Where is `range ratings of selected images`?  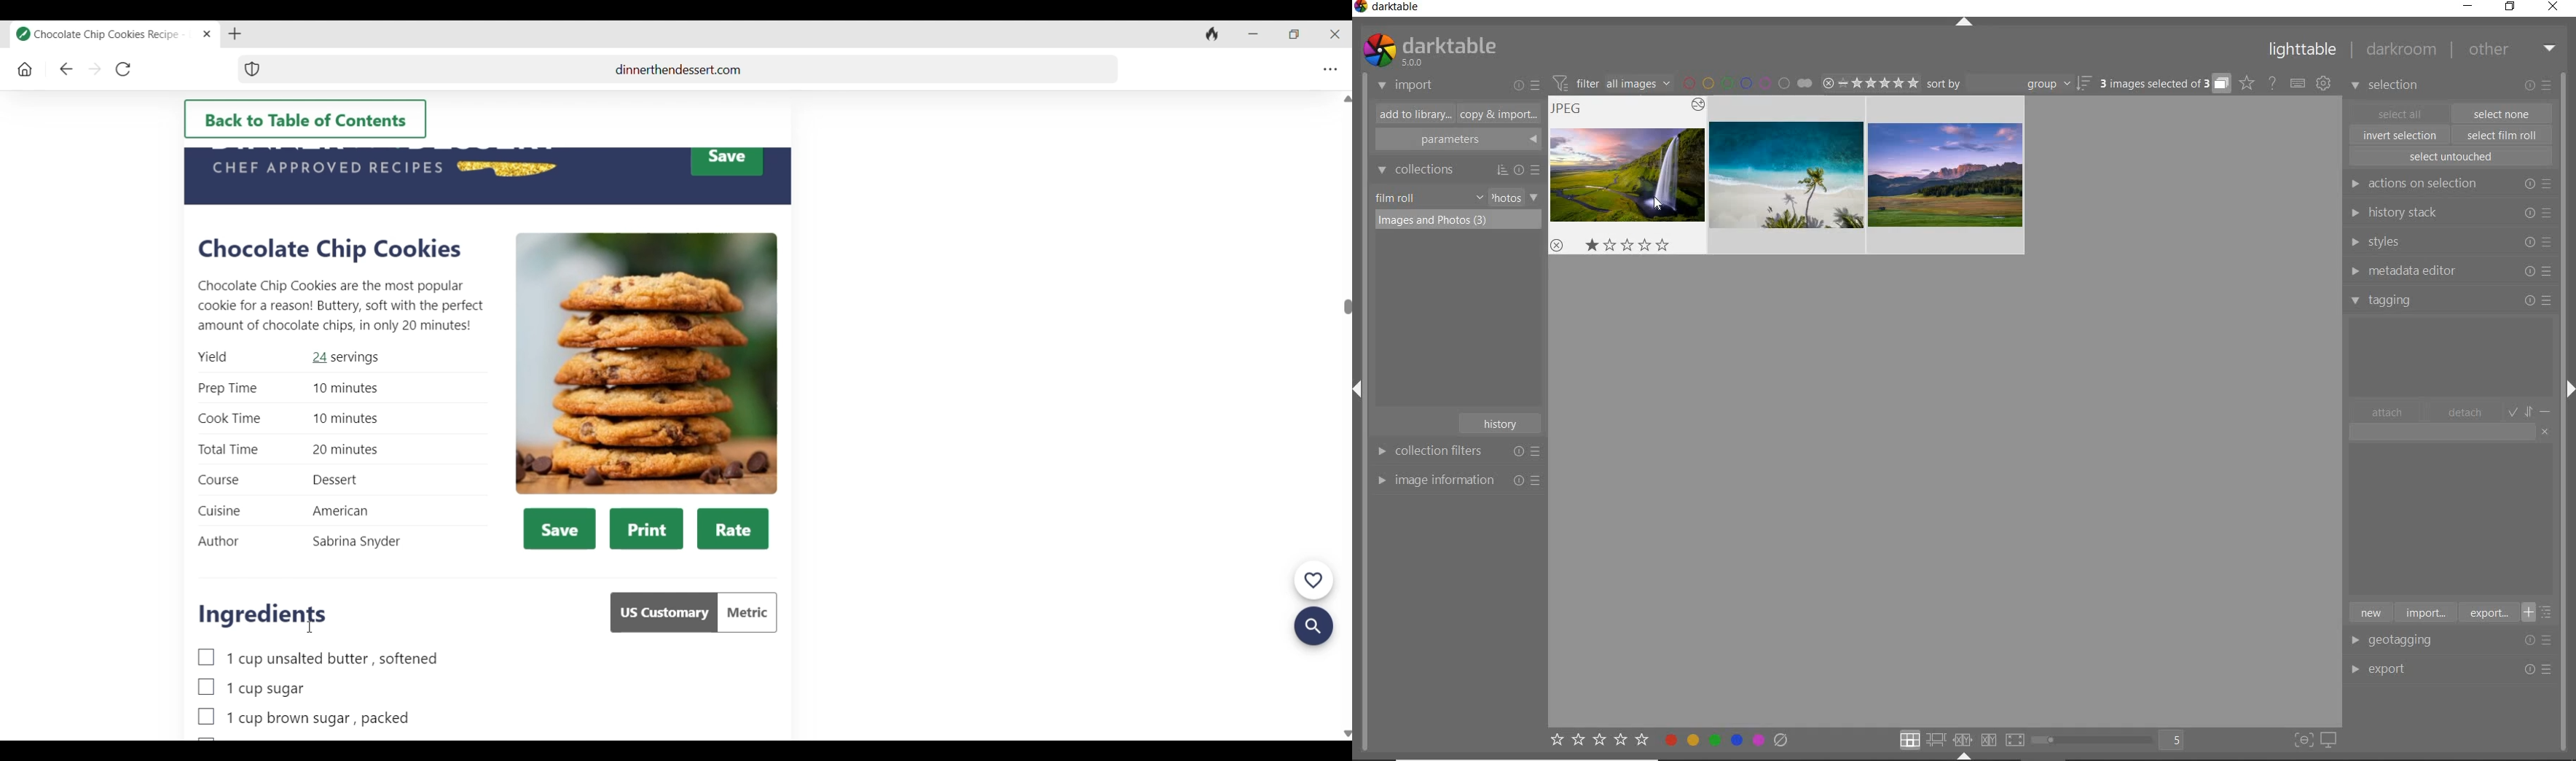
range ratings of selected images is located at coordinates (1870, 81).